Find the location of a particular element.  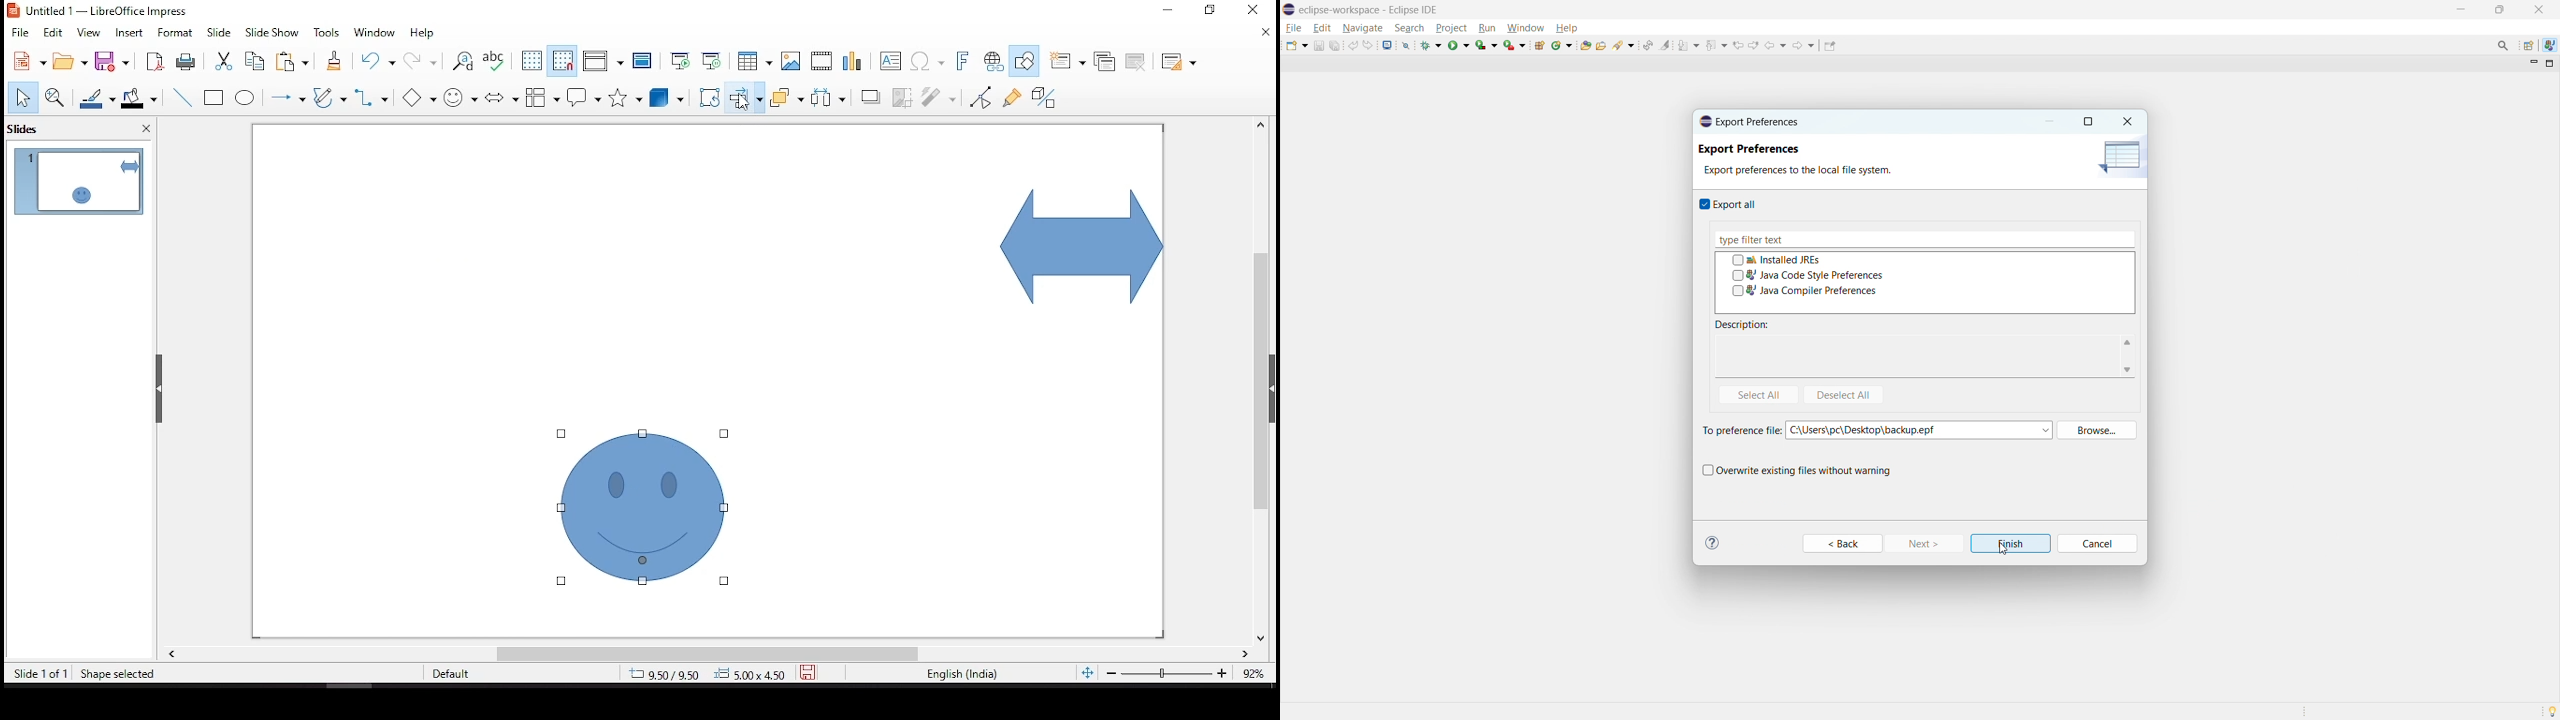

fill color is located at coordinates (139, 101).